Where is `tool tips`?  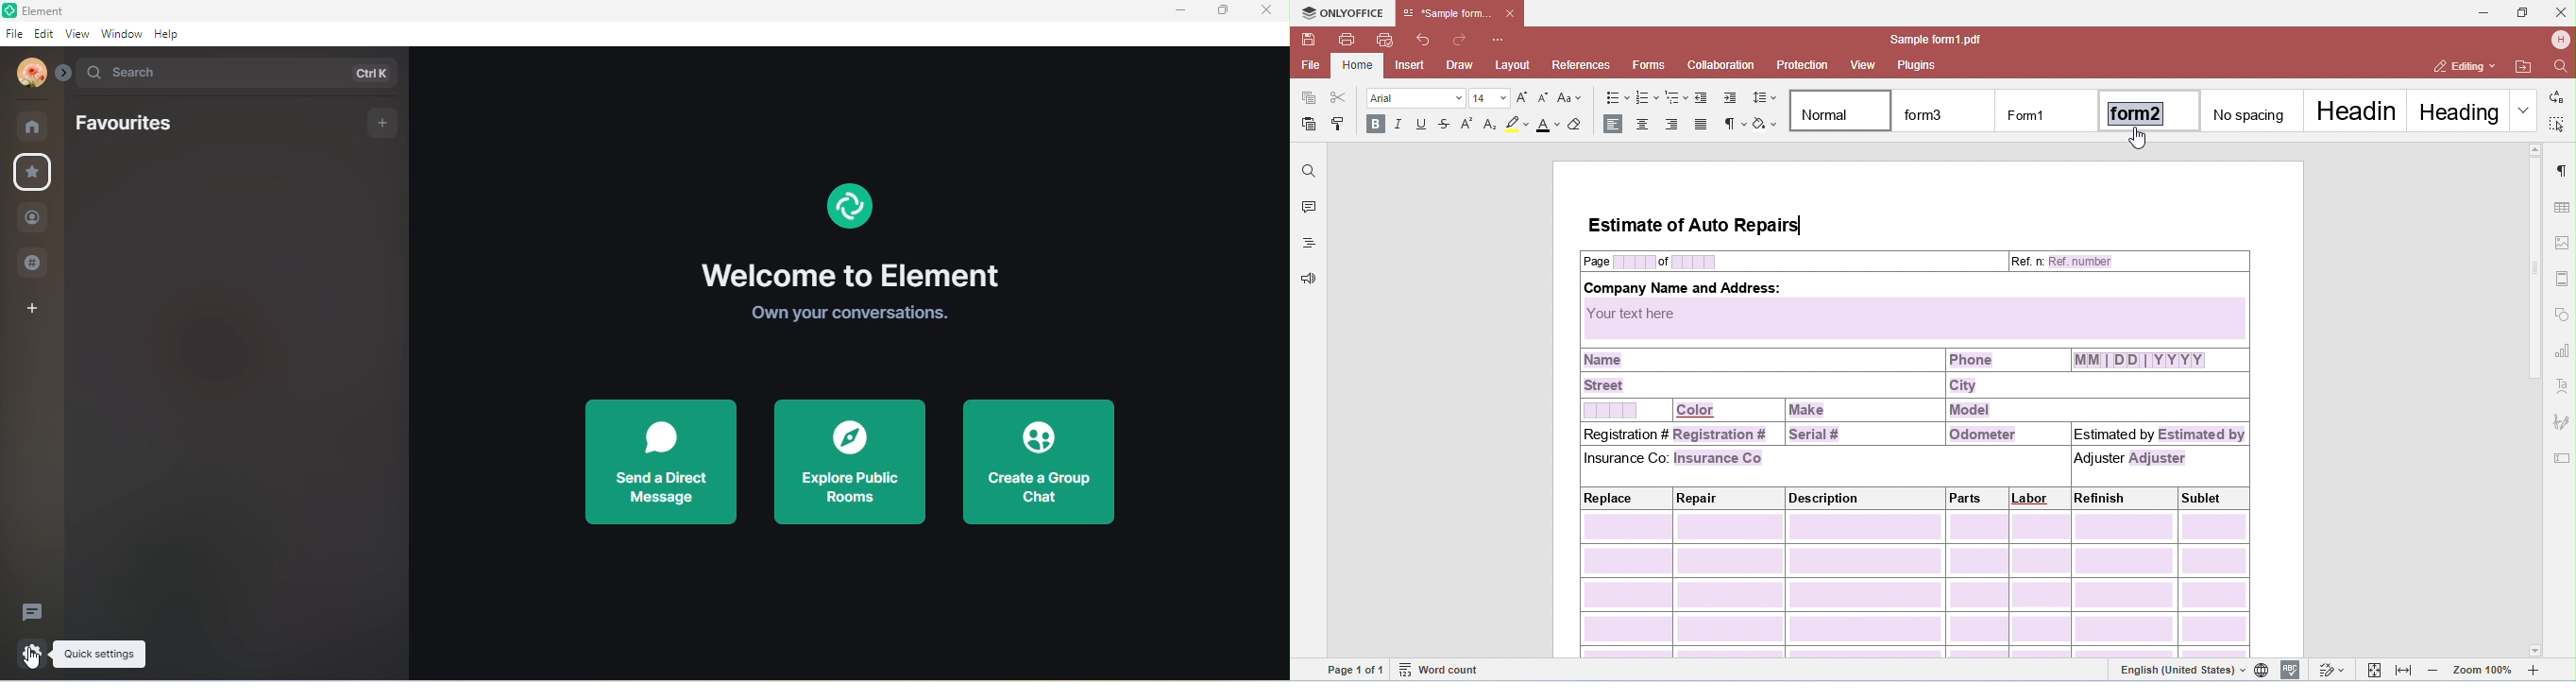
tool tips is located at coordinates (99, 655).